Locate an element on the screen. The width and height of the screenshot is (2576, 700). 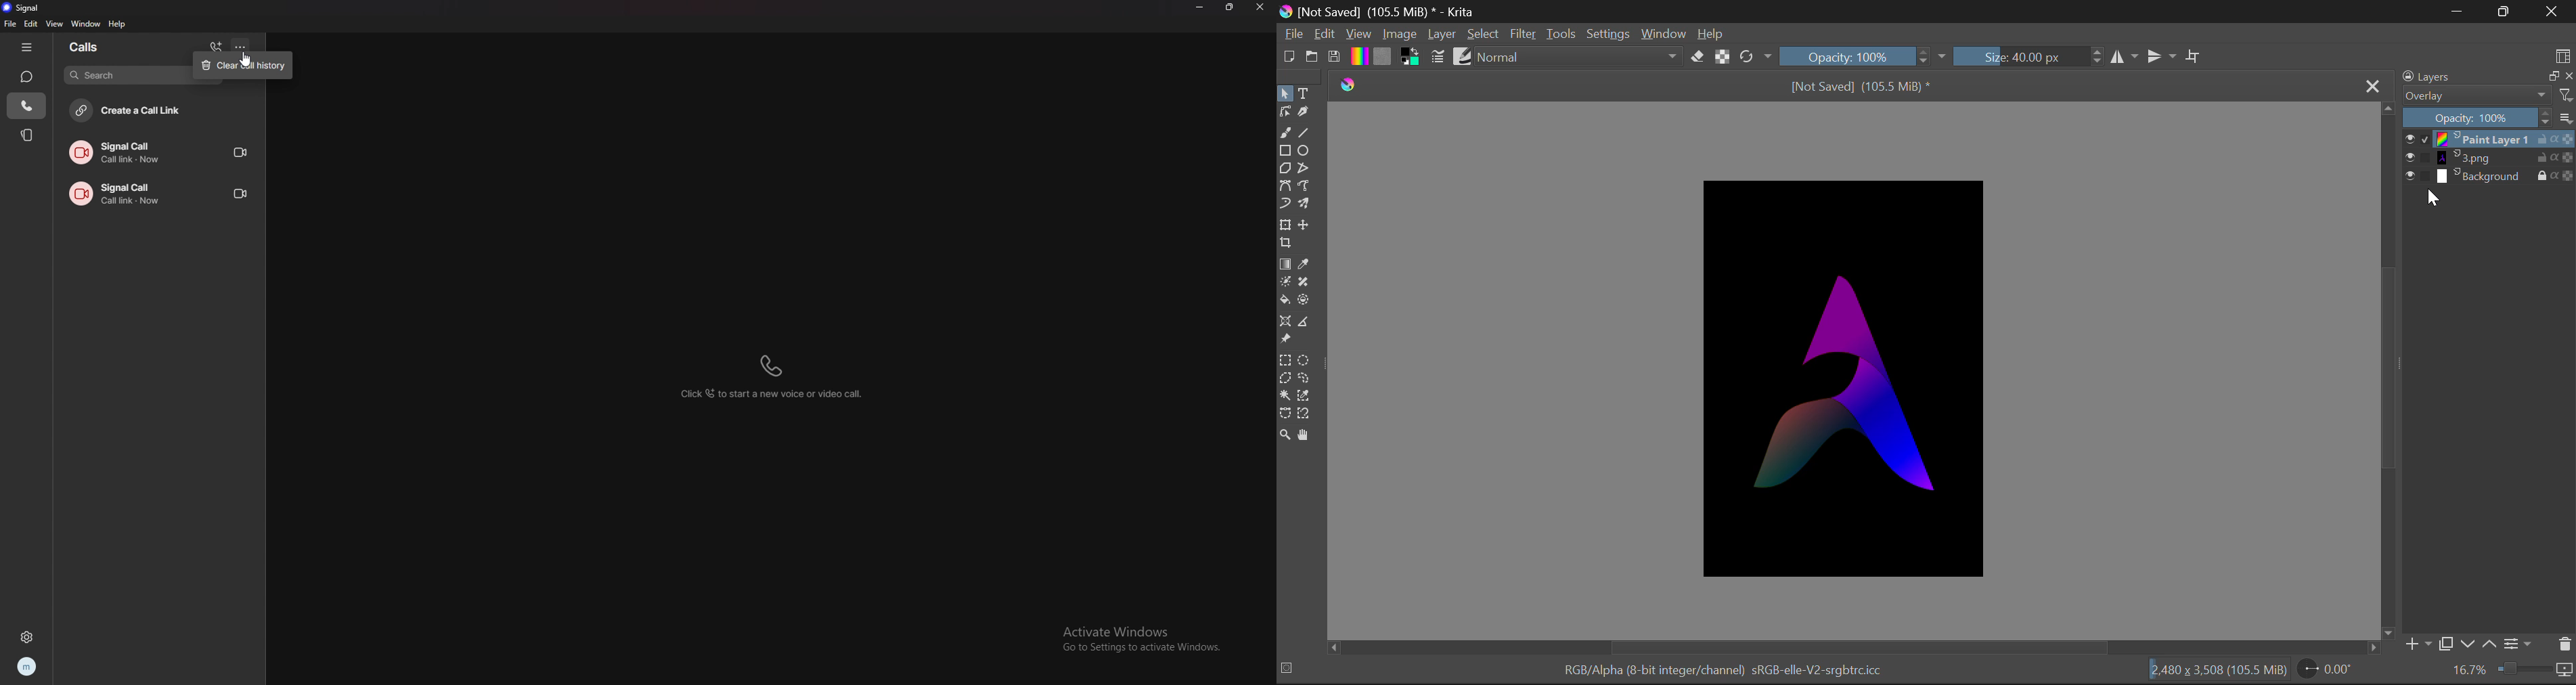
calls is located at coordinates (25, 106).